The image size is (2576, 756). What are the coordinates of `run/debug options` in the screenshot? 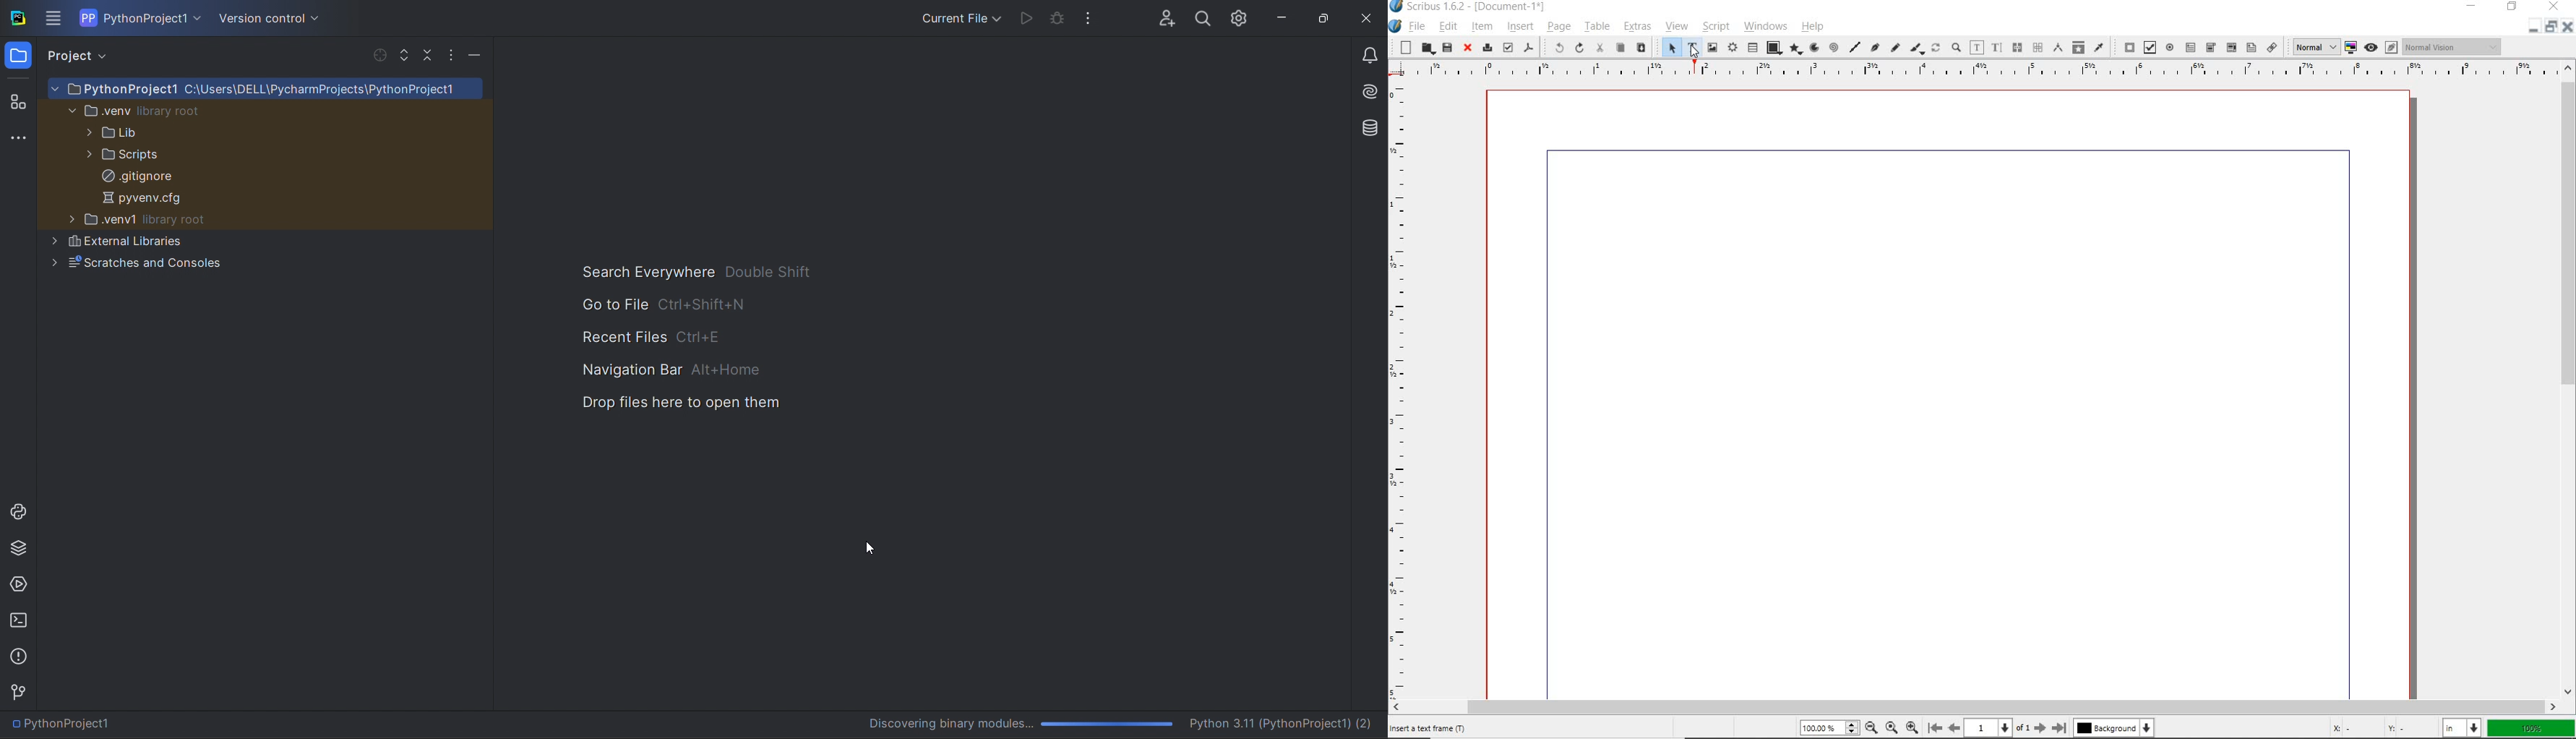 It's located at (958, 17).